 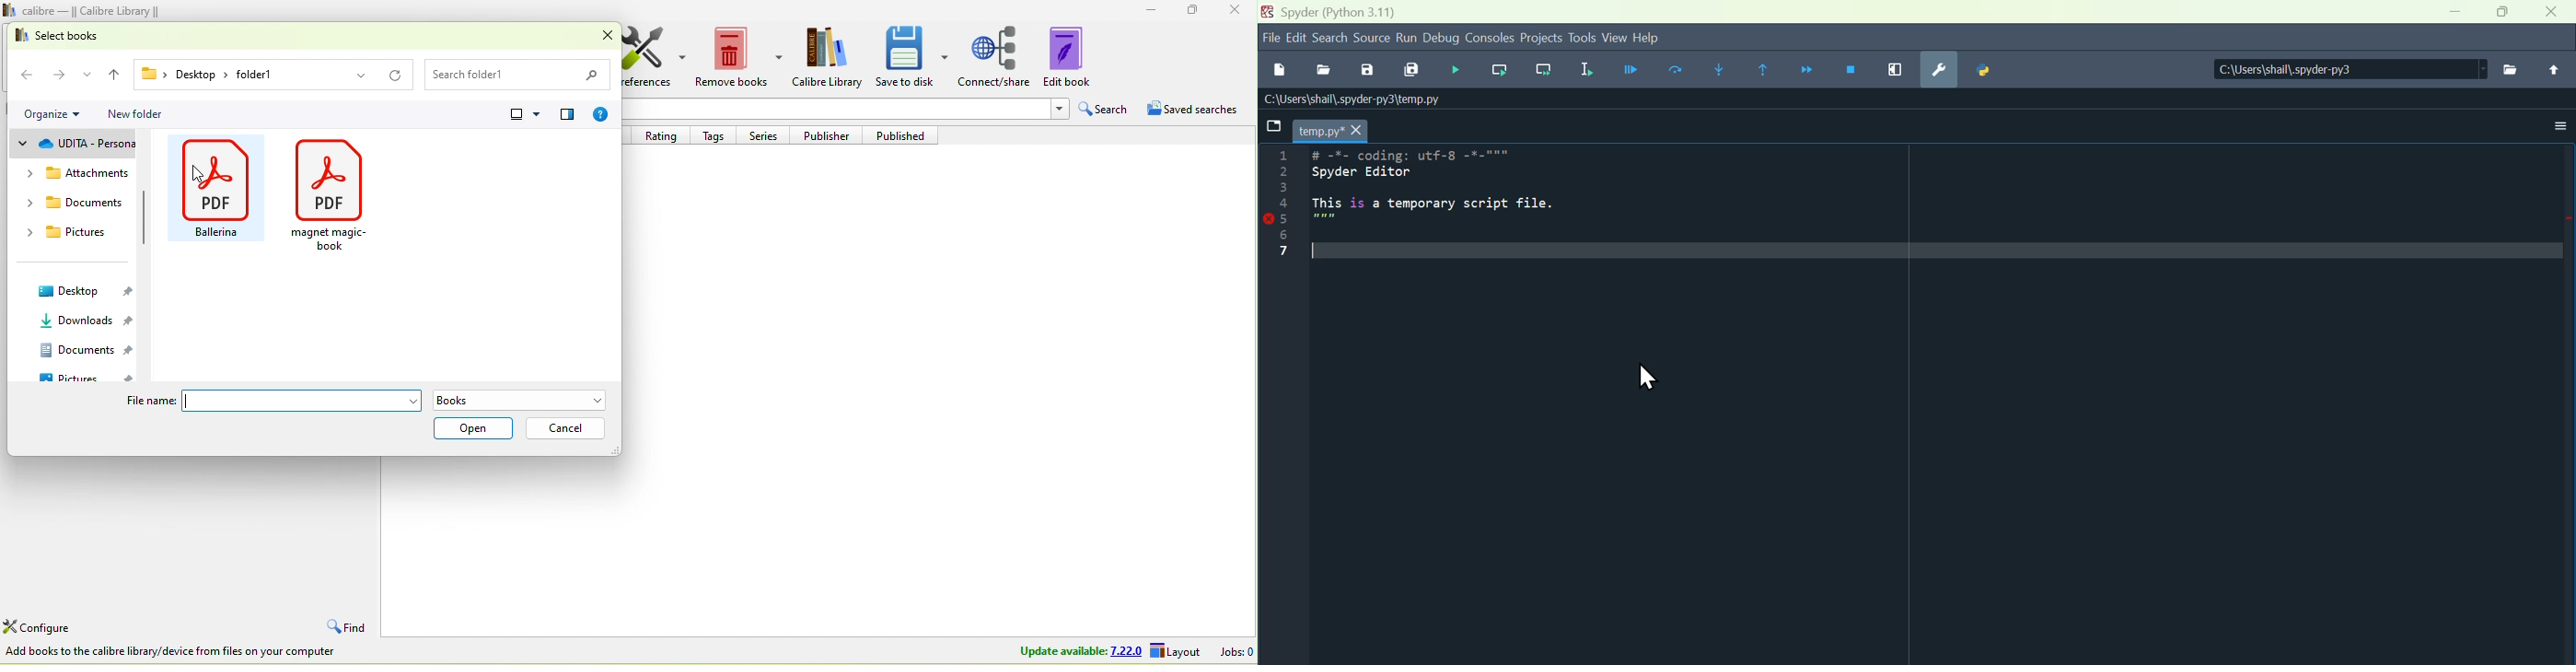 I want to click on Continue execution until next function, so click(x=1806, y=68).